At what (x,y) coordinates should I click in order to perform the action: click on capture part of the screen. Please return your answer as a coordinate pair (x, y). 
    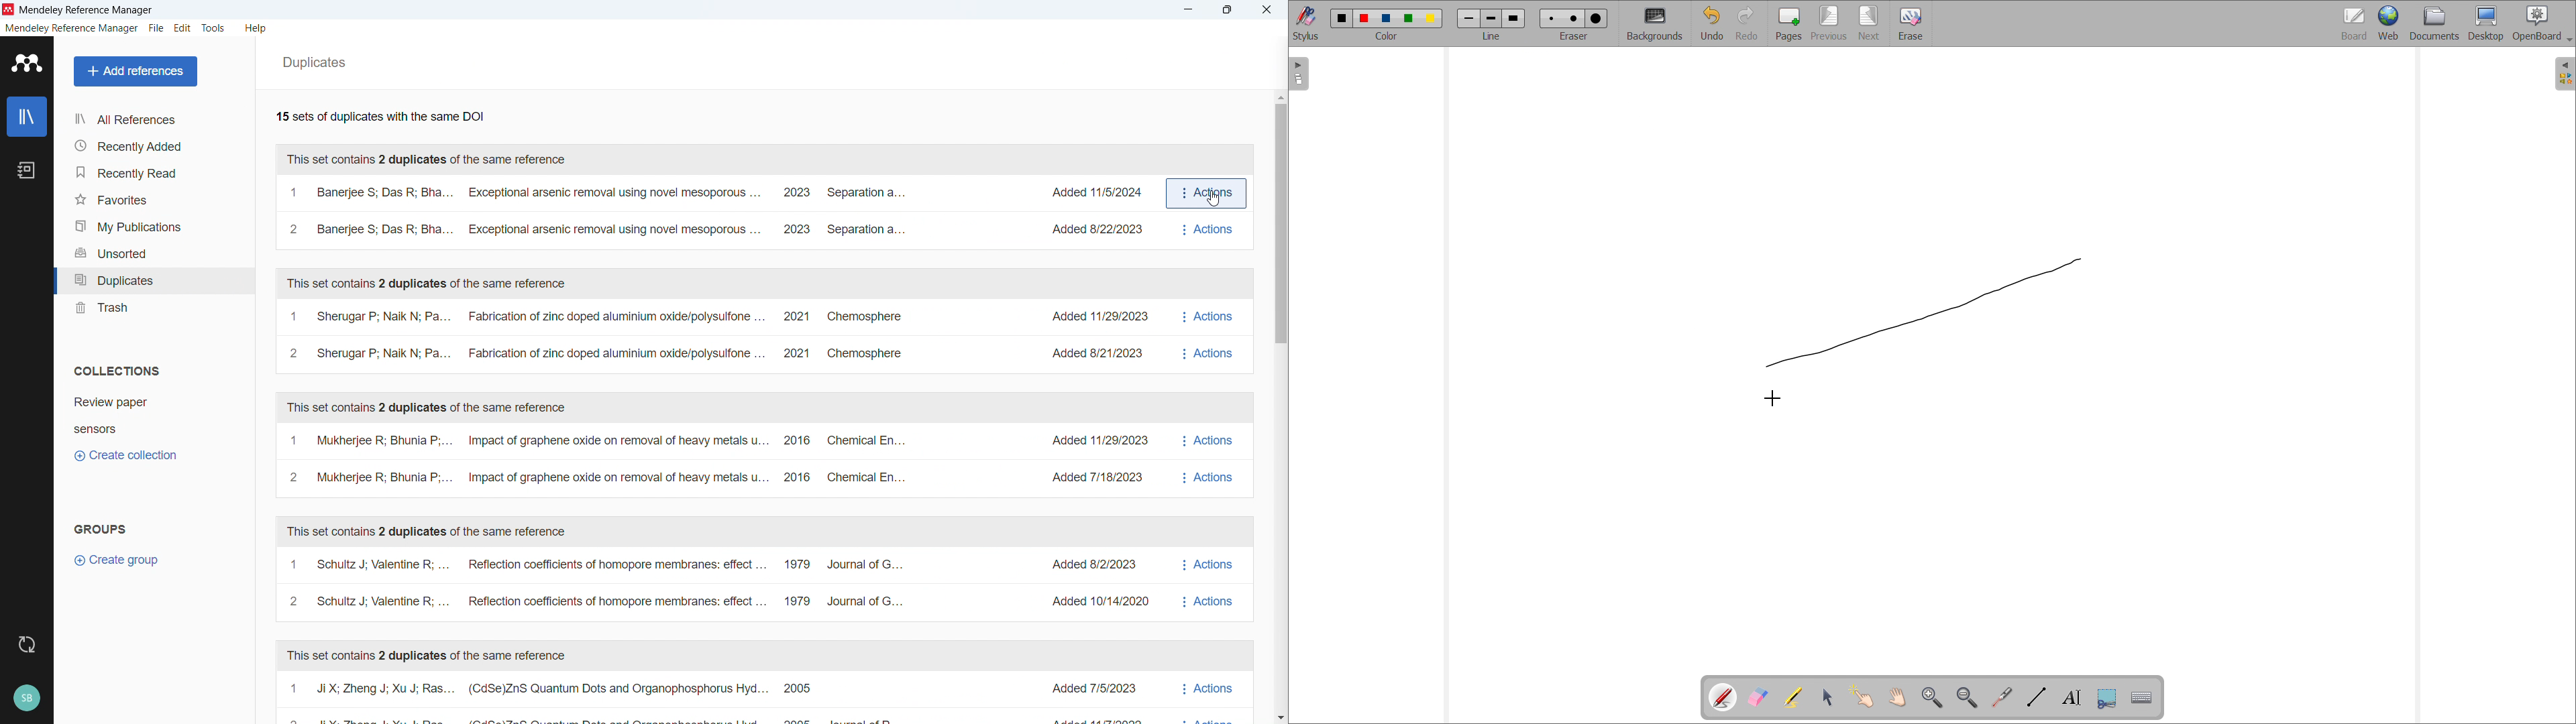
    Looking at the image, I should click on (2107, 698).